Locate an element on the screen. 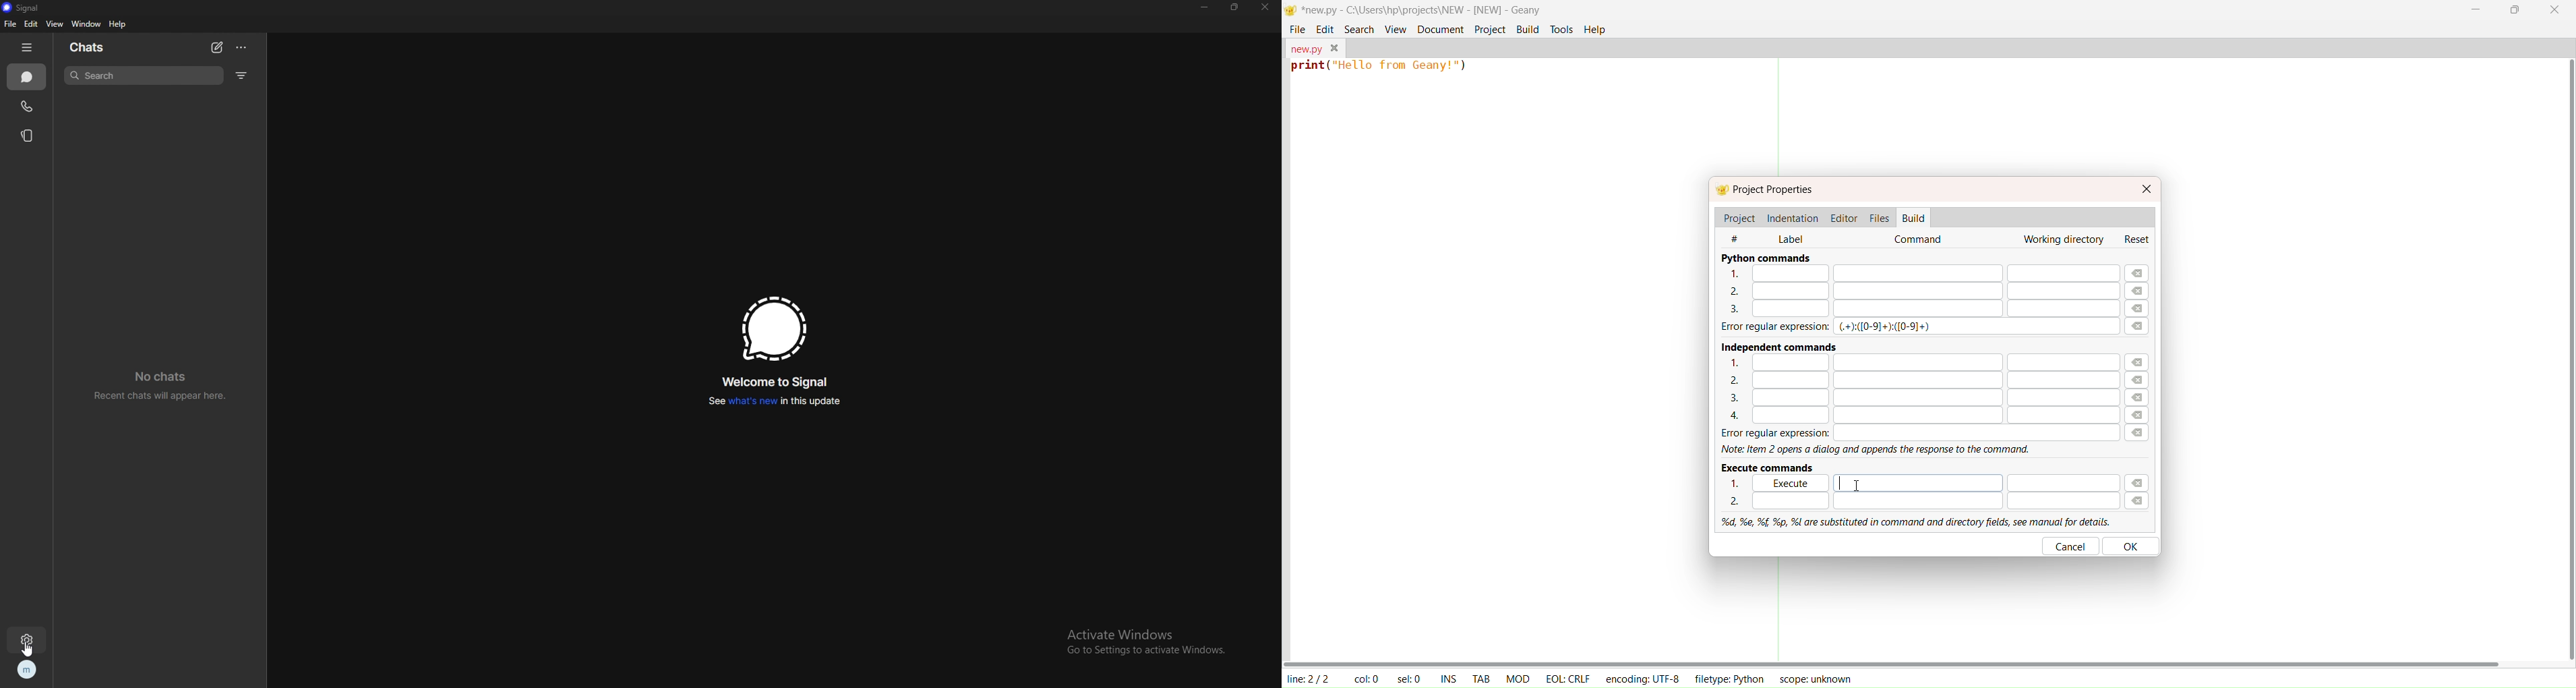 The image size is (2576, 700). chats is located at coordinates (88, 47).